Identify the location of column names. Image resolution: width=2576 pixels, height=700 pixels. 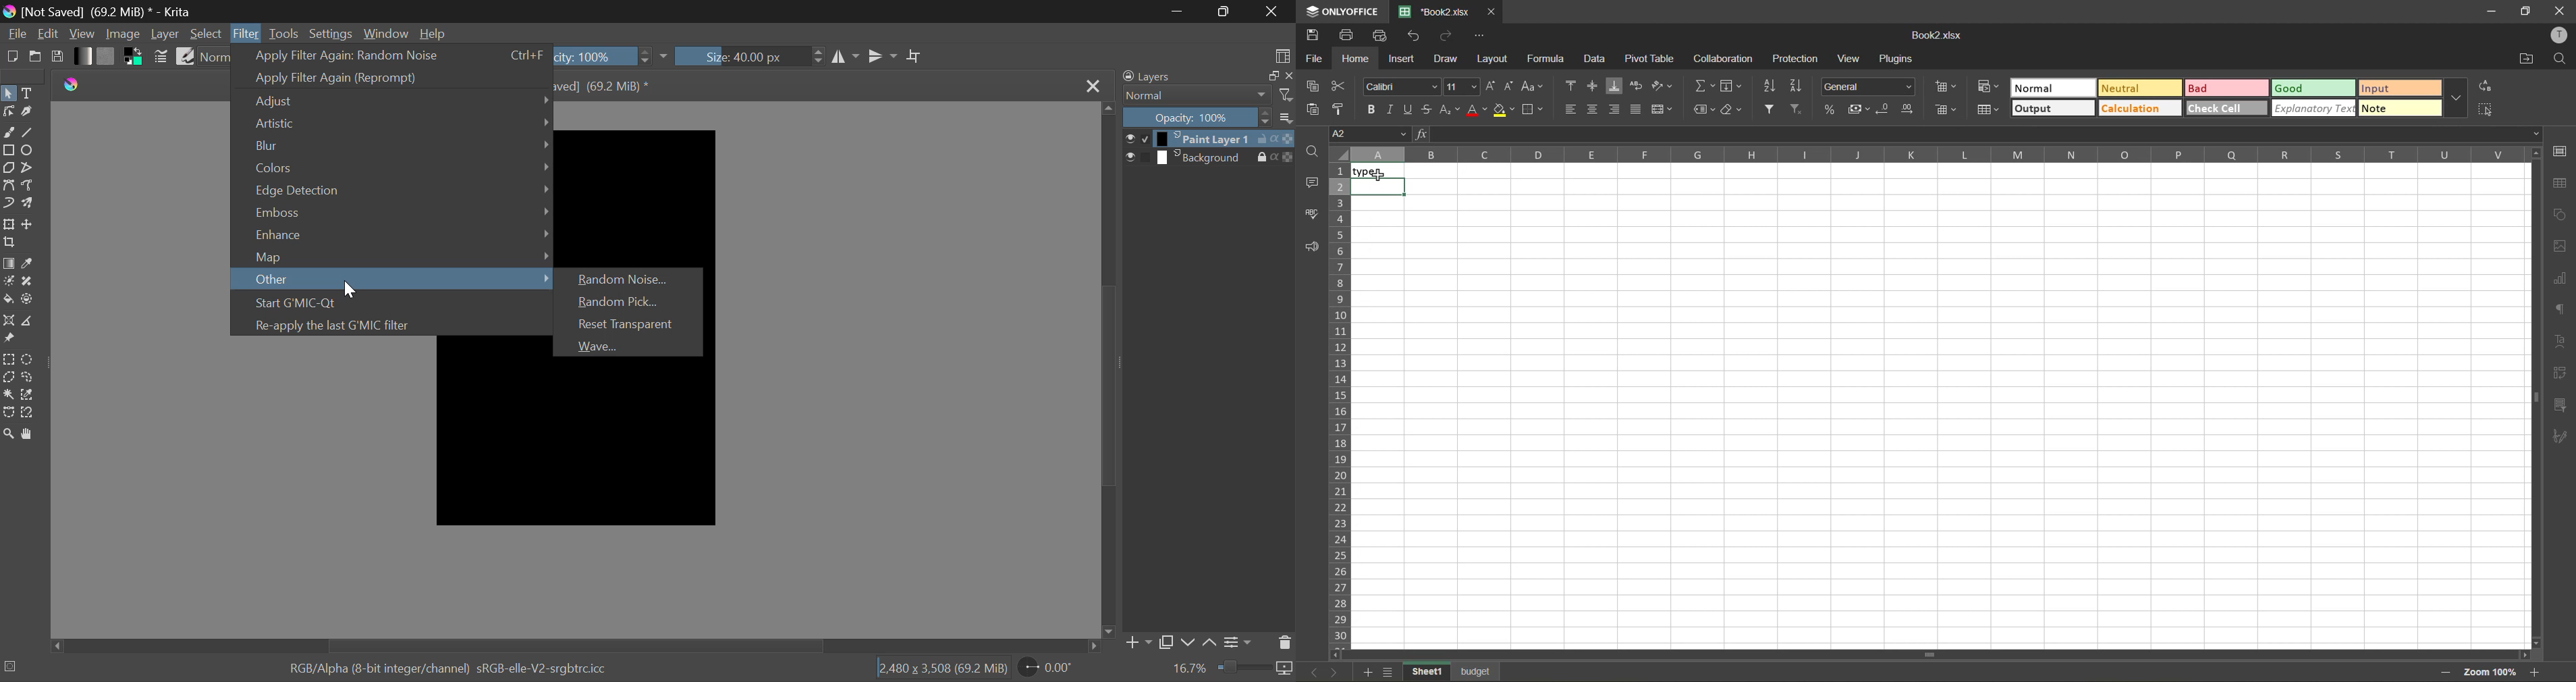
(1933, 155).